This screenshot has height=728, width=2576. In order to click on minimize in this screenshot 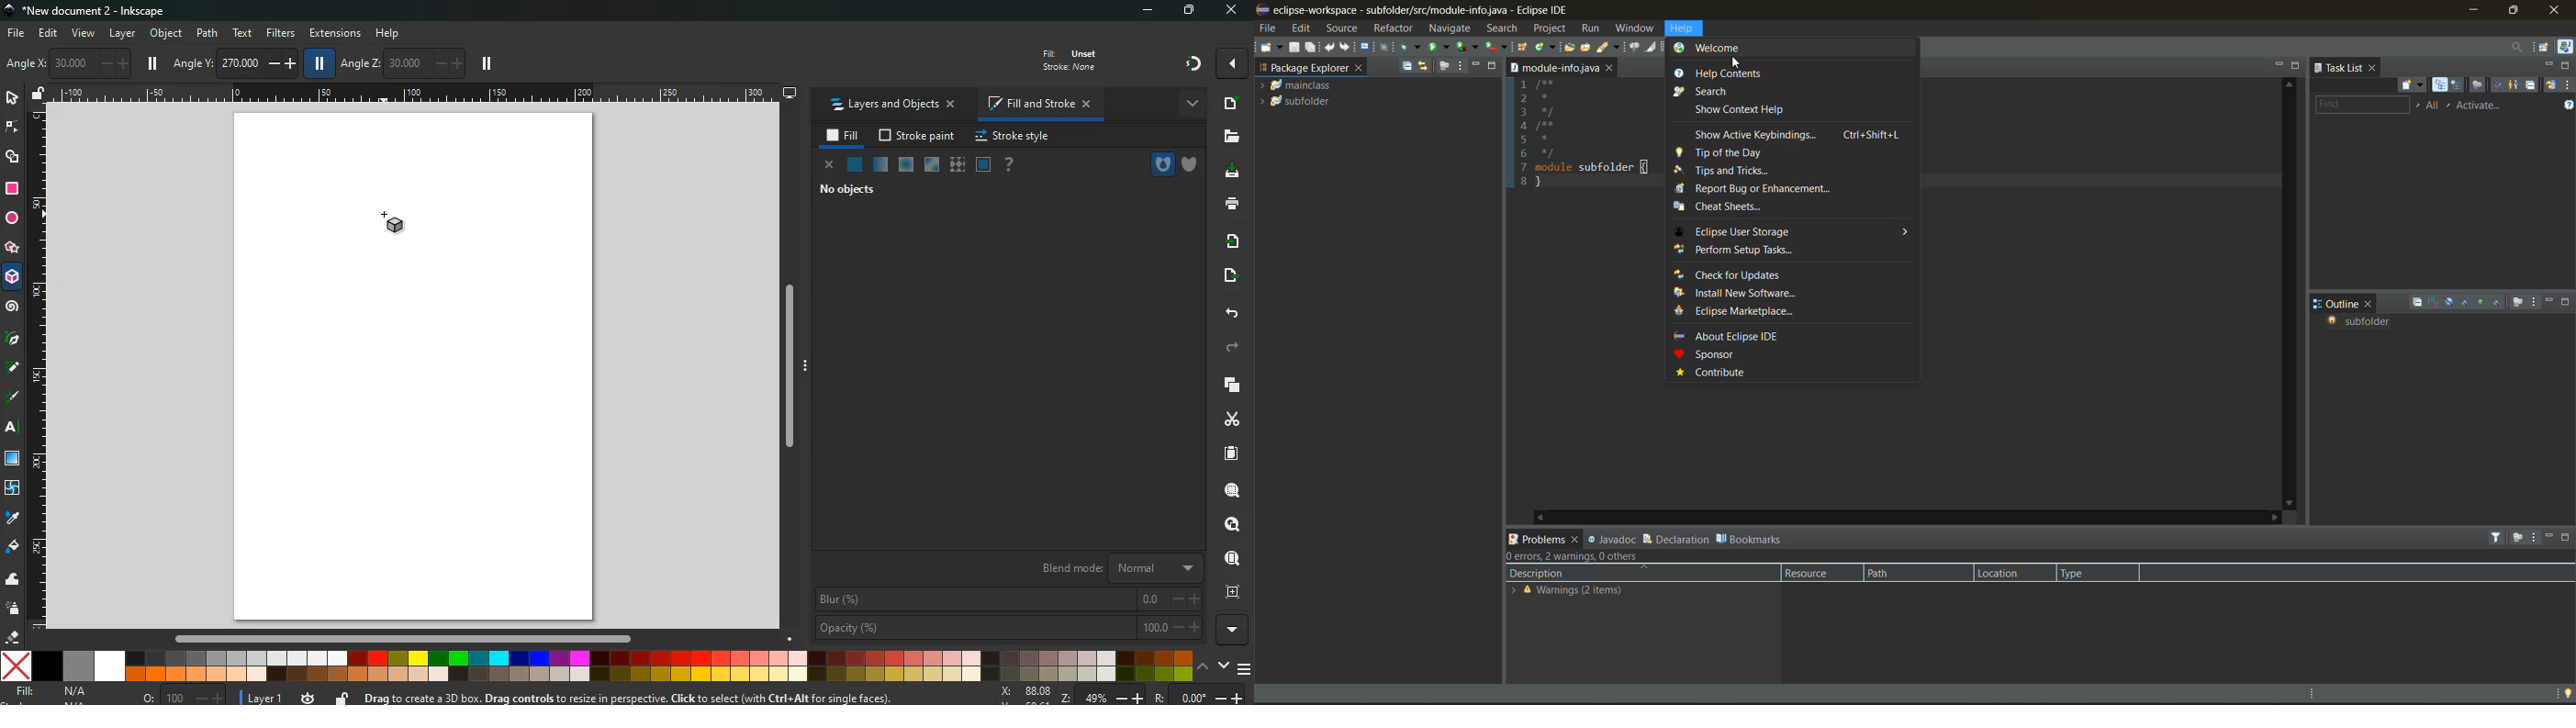, I will do `click(2551, 303)`.